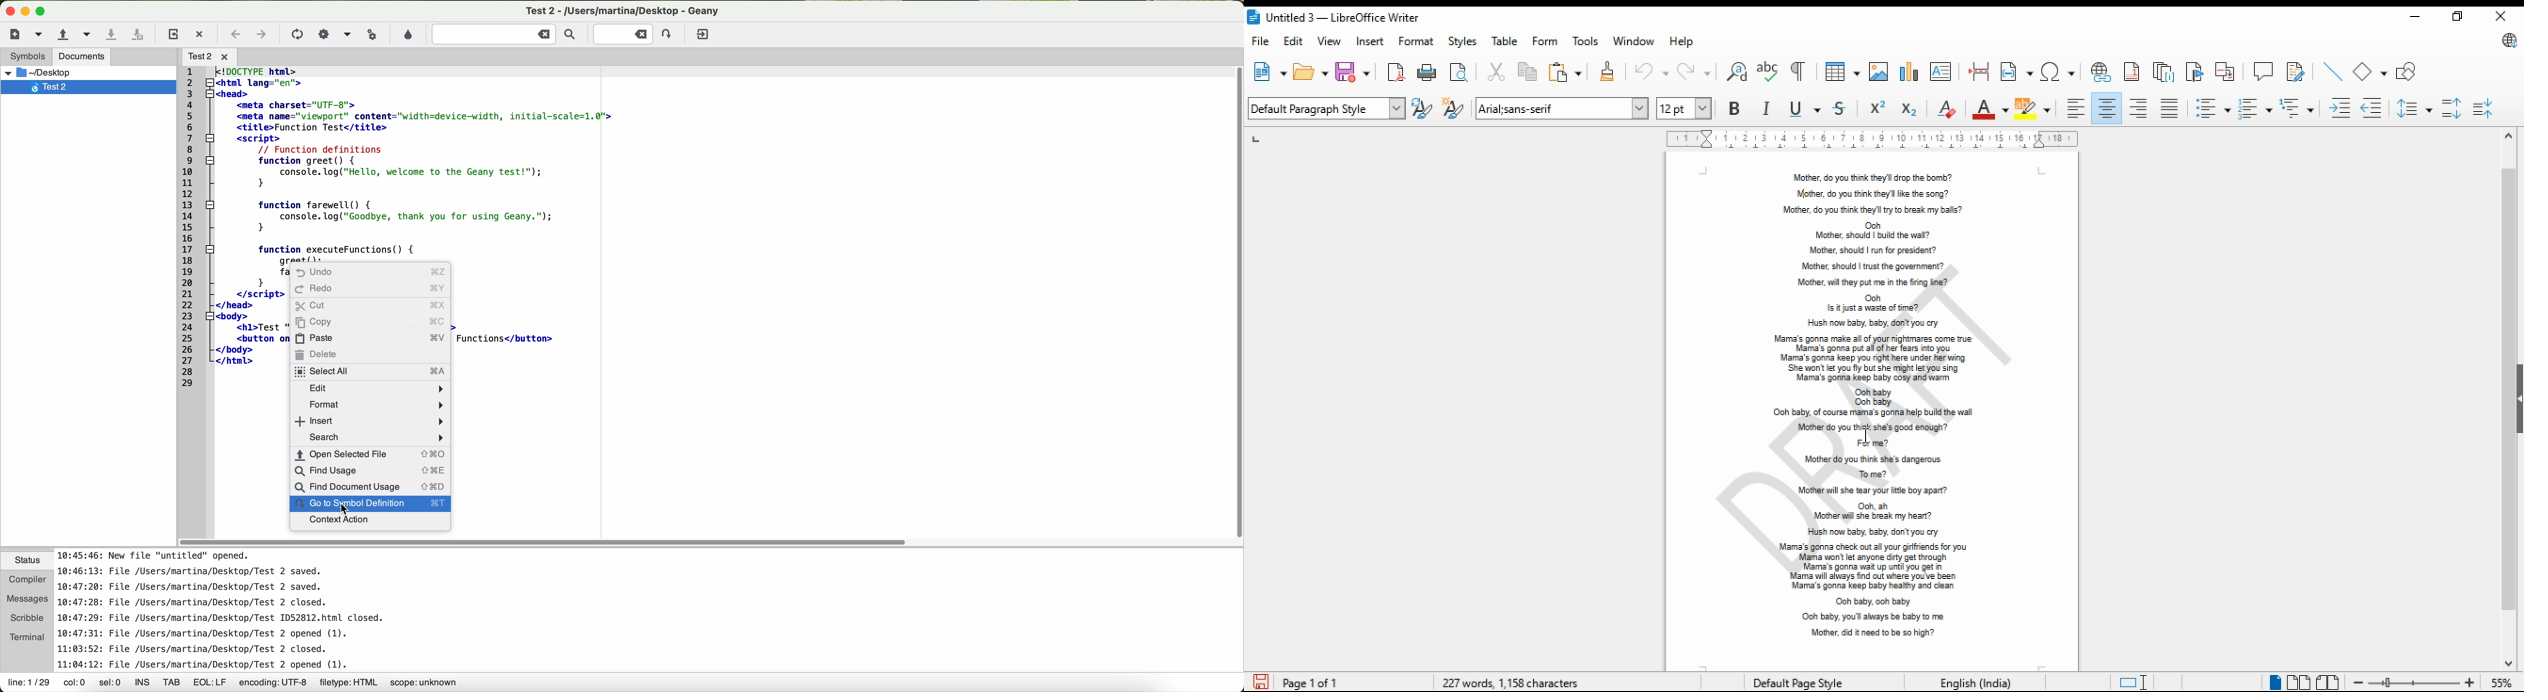 The image size is (2548, 700). Describe the element at coordinates (370, 486) in the screenshot. I see `find document usage` at that location.